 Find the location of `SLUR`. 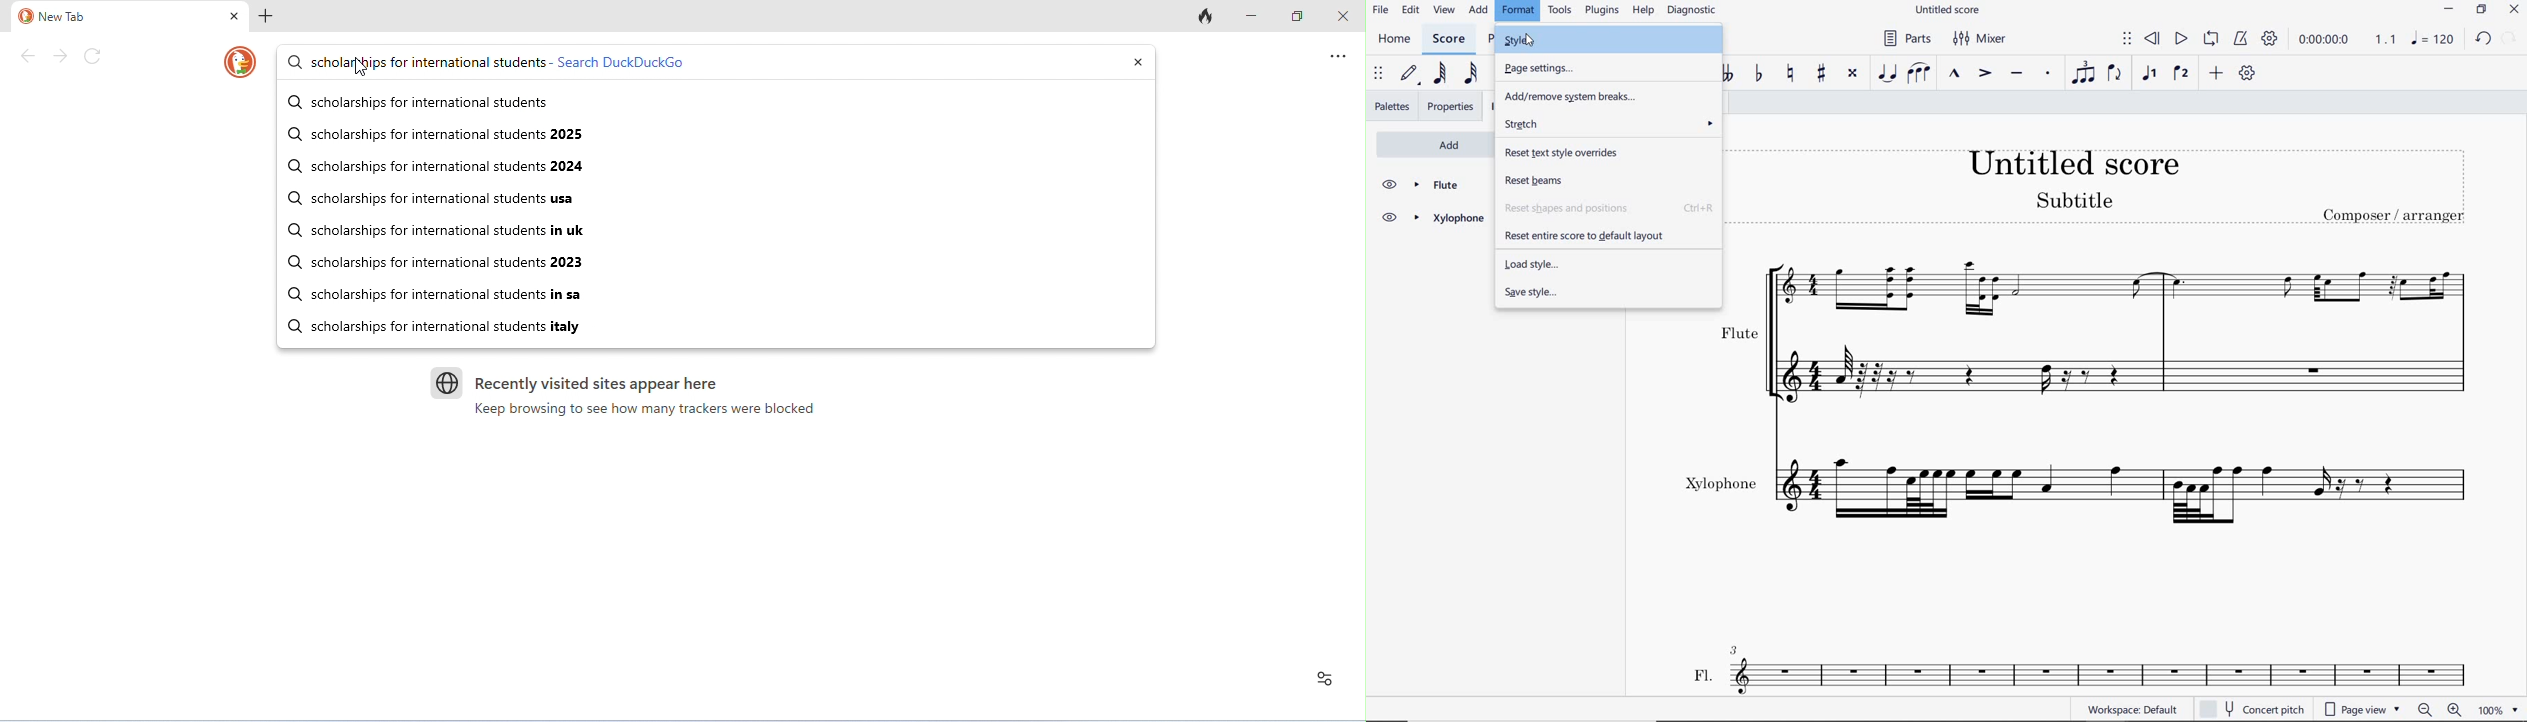

SLUR is located at coordinates (1920, 73).